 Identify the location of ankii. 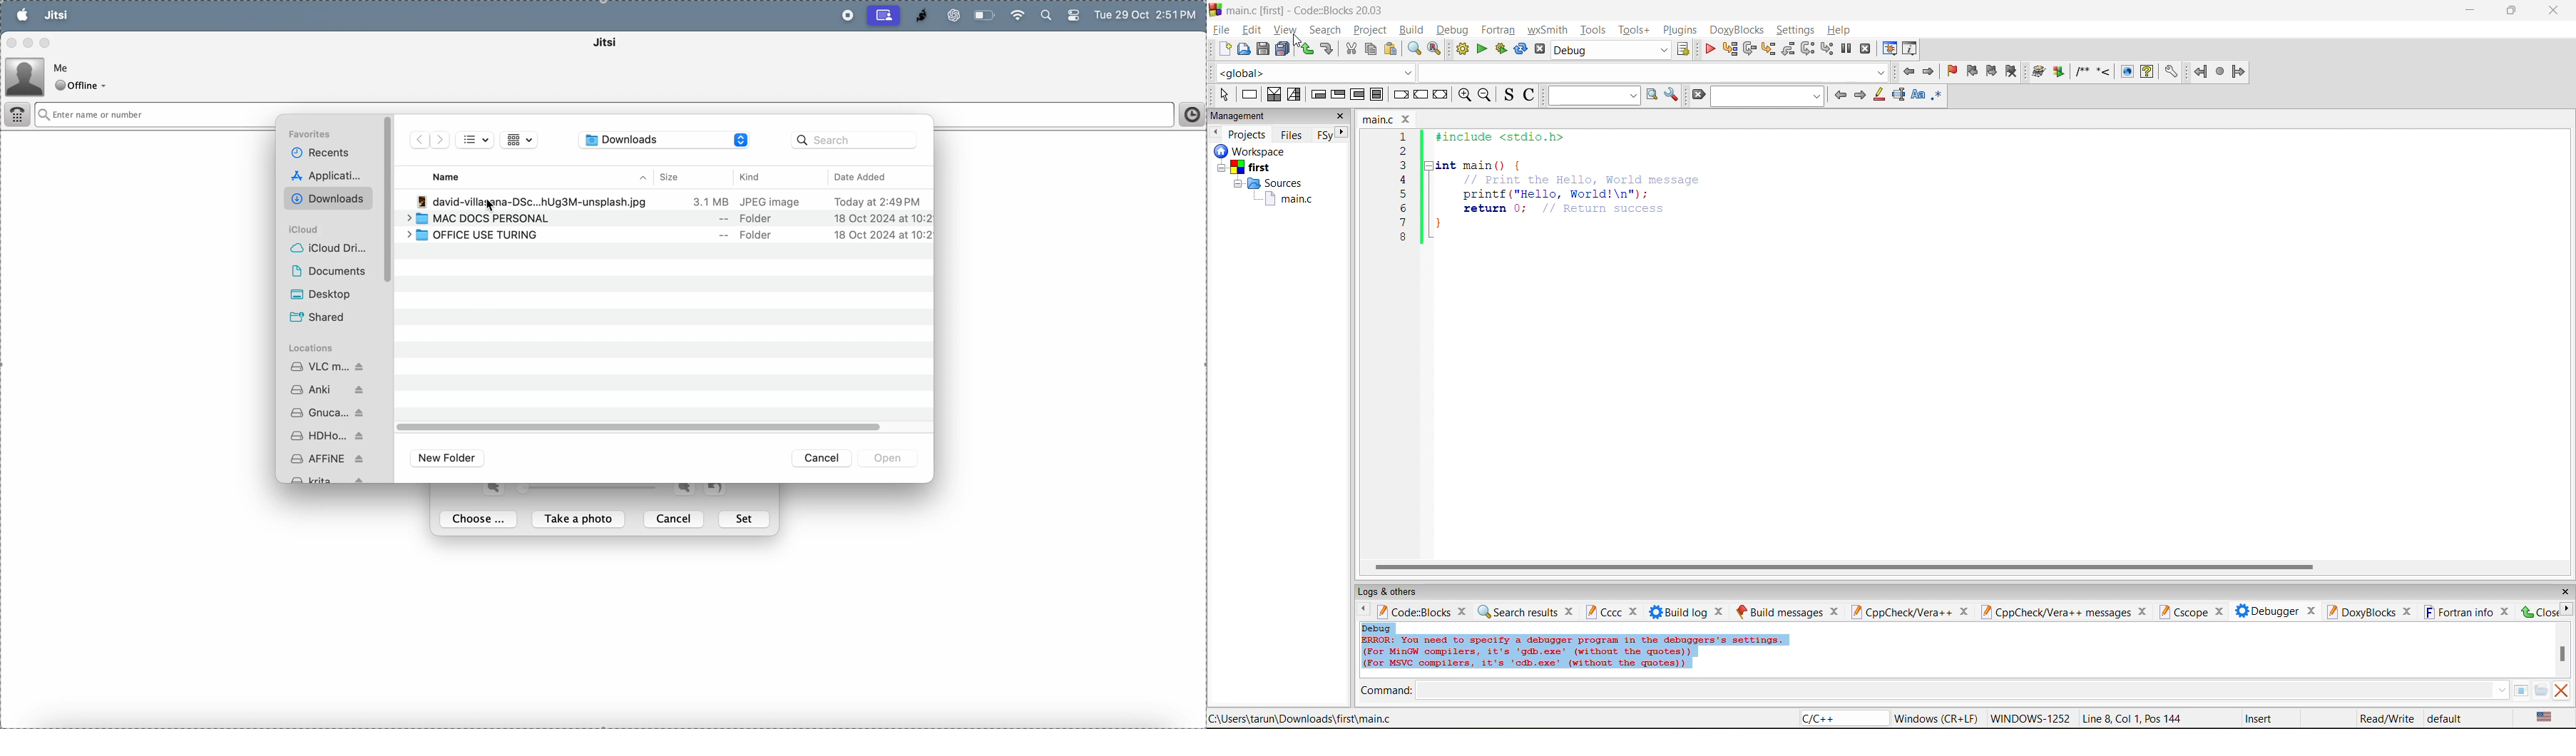
(330, 388).